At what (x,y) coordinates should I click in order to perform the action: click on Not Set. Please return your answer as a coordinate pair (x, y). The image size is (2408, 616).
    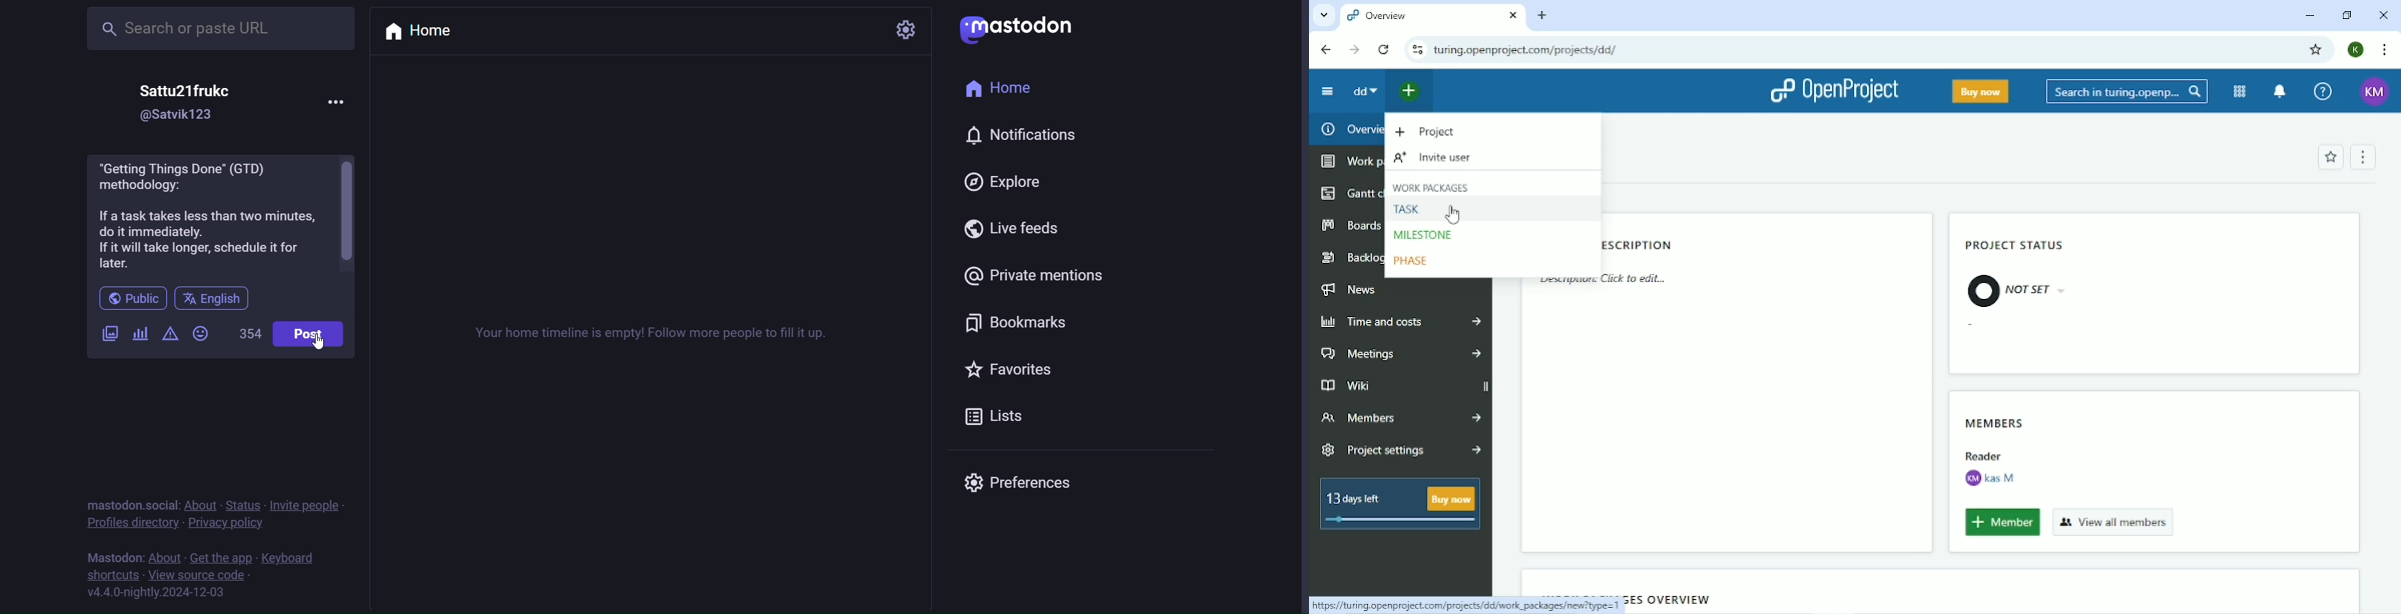
    Looking at the image, I should click on (2017, 289).